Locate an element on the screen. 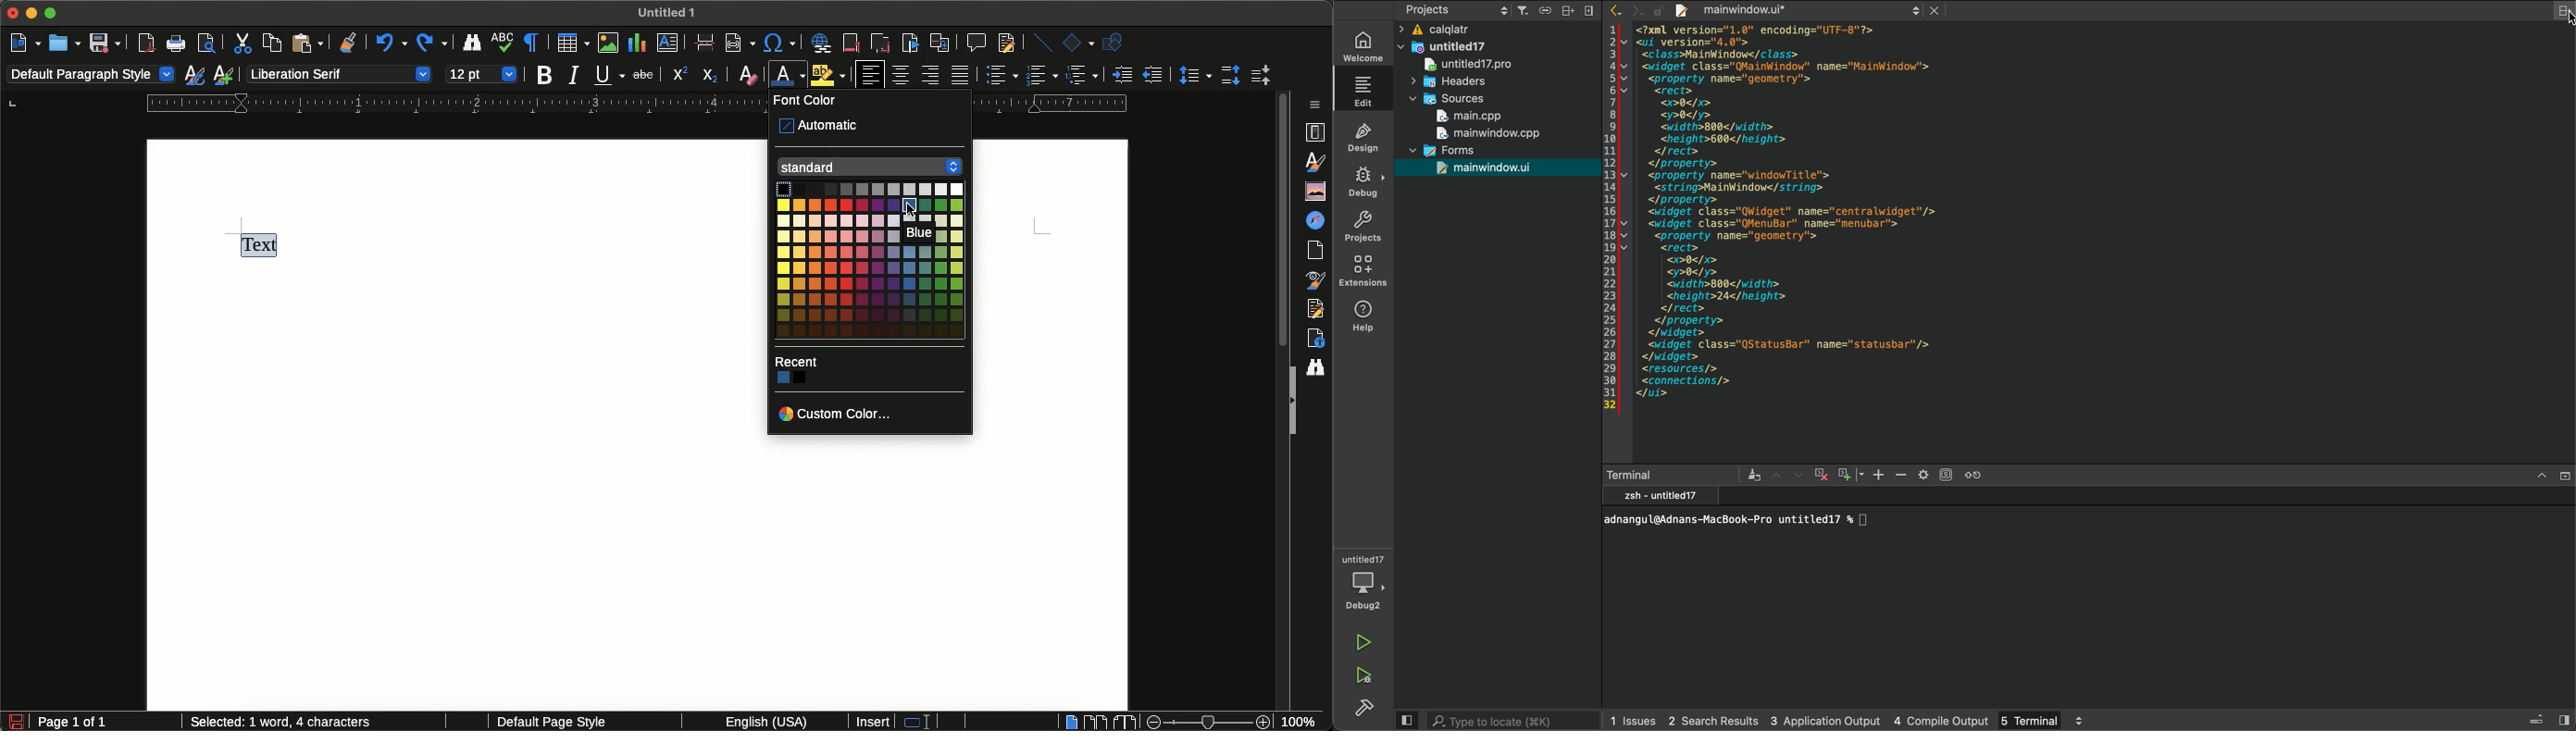 The image size is (2576, 756). Clone formatting is located at coordinates (350, 44).